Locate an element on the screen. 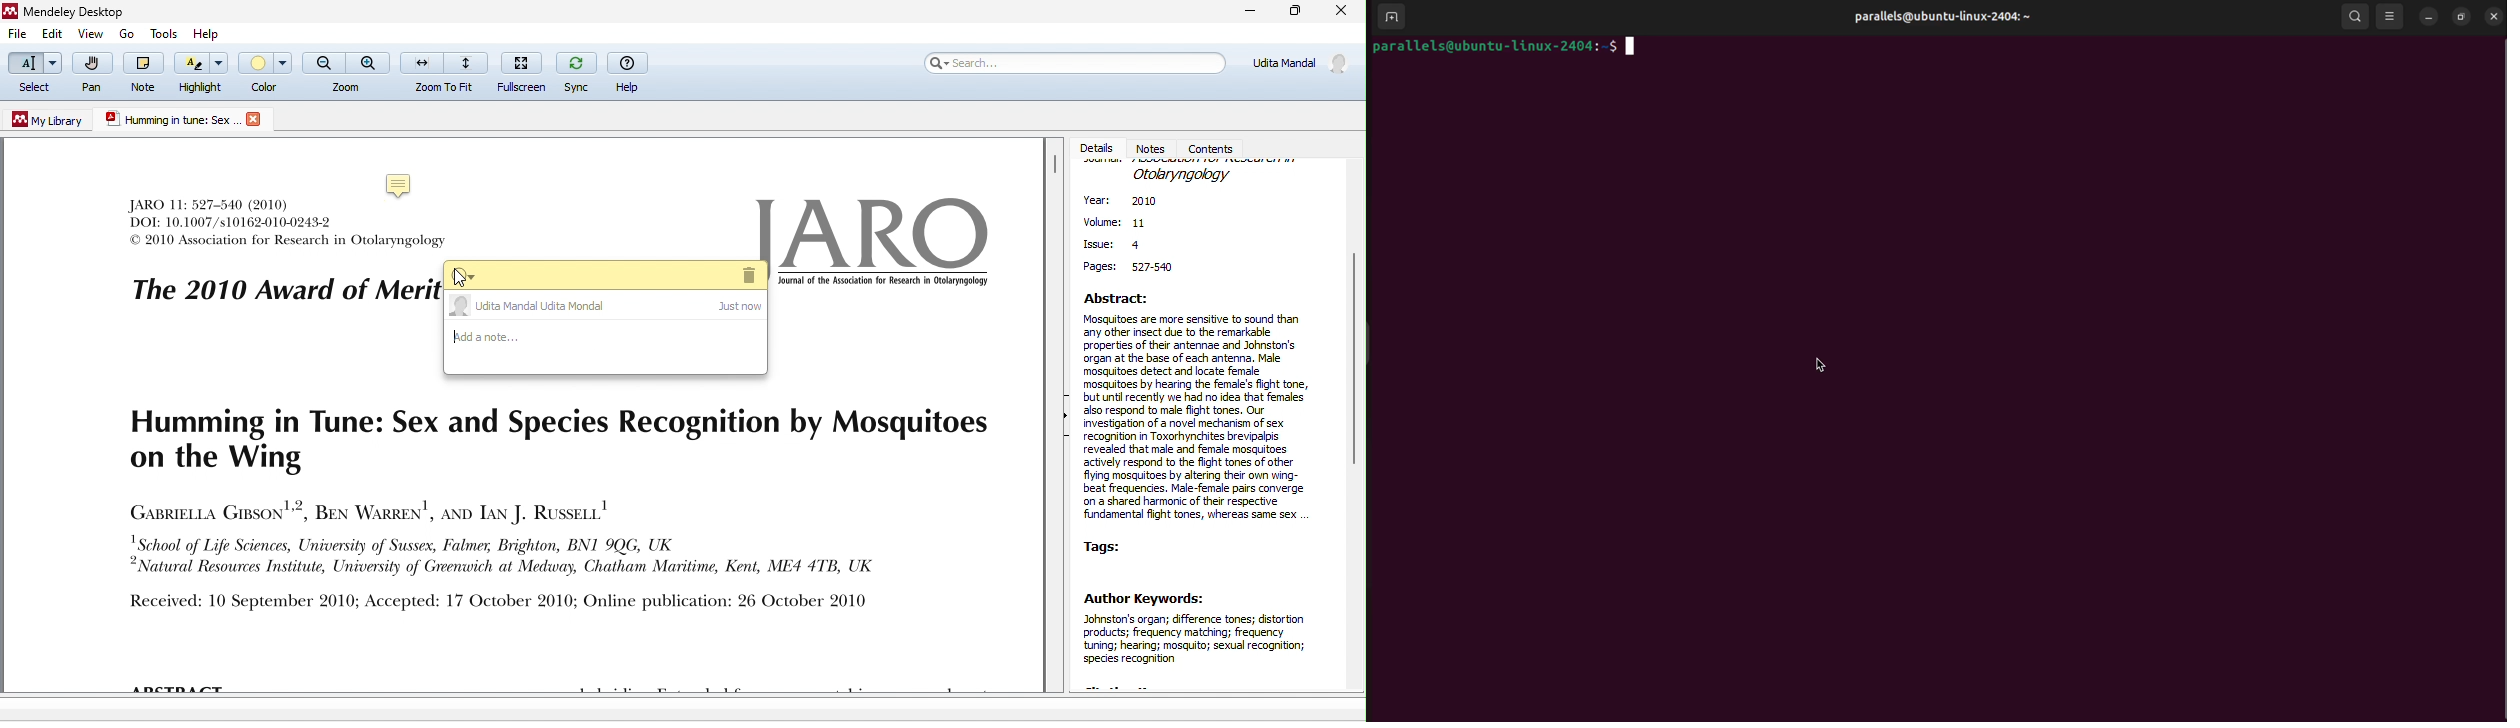  close is located at coordinates (2494, 14).